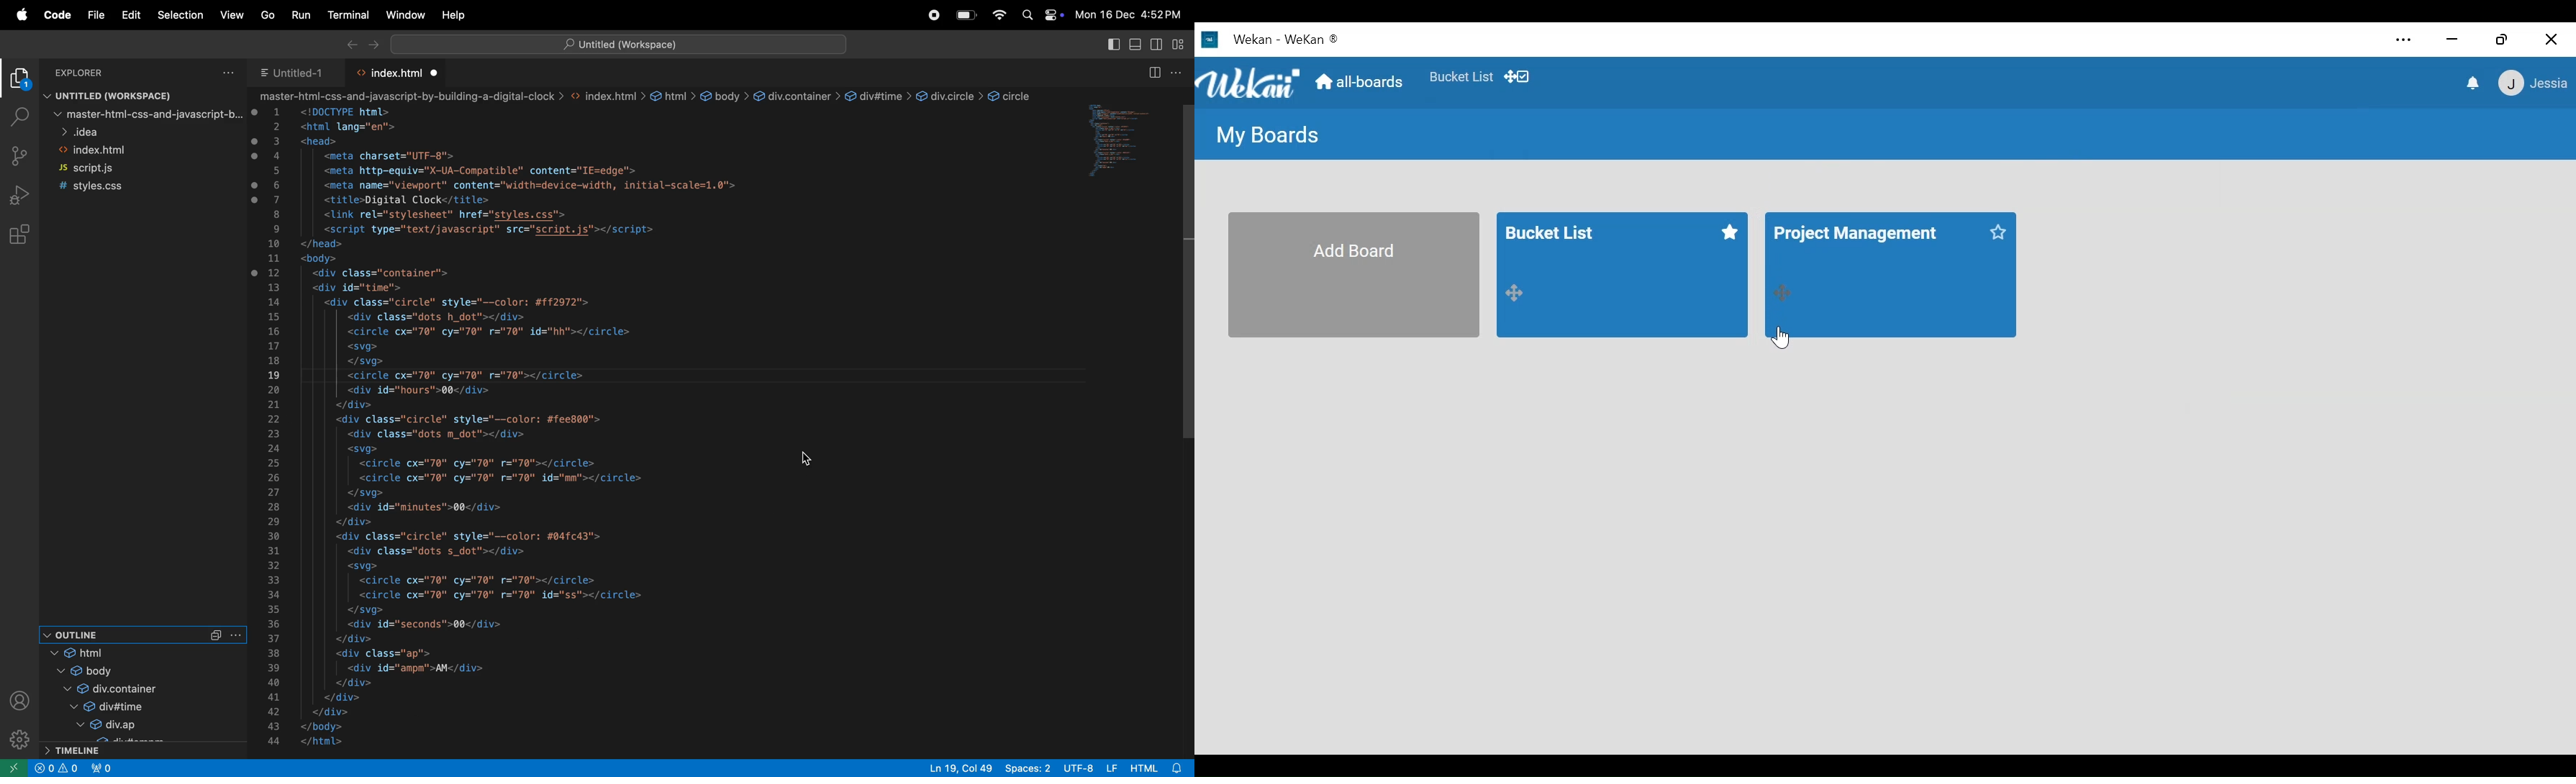 This screenshot has width=2576, height=784. What do you see at coordinates (1358, 81) in the screenshot?
I see `Home (all-boards)` at bounding box center [1358, 81].